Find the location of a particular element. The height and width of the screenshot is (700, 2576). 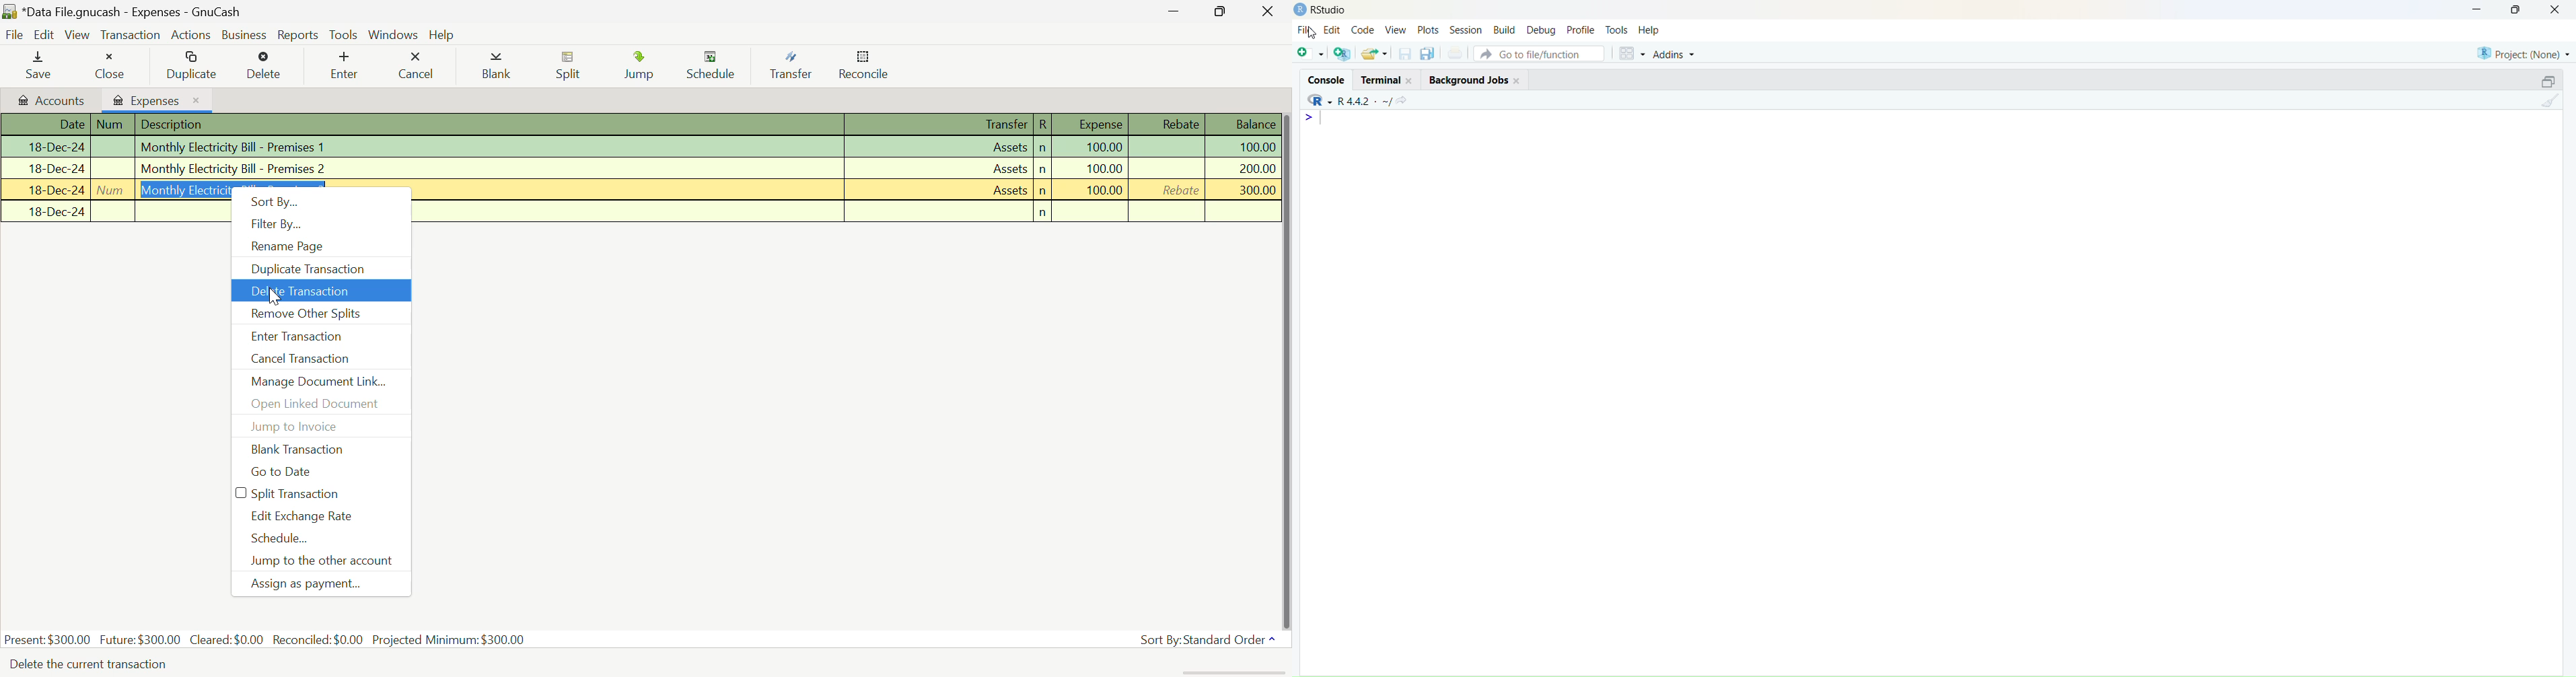

Minimize Window is located at coordinates (1222, 11).